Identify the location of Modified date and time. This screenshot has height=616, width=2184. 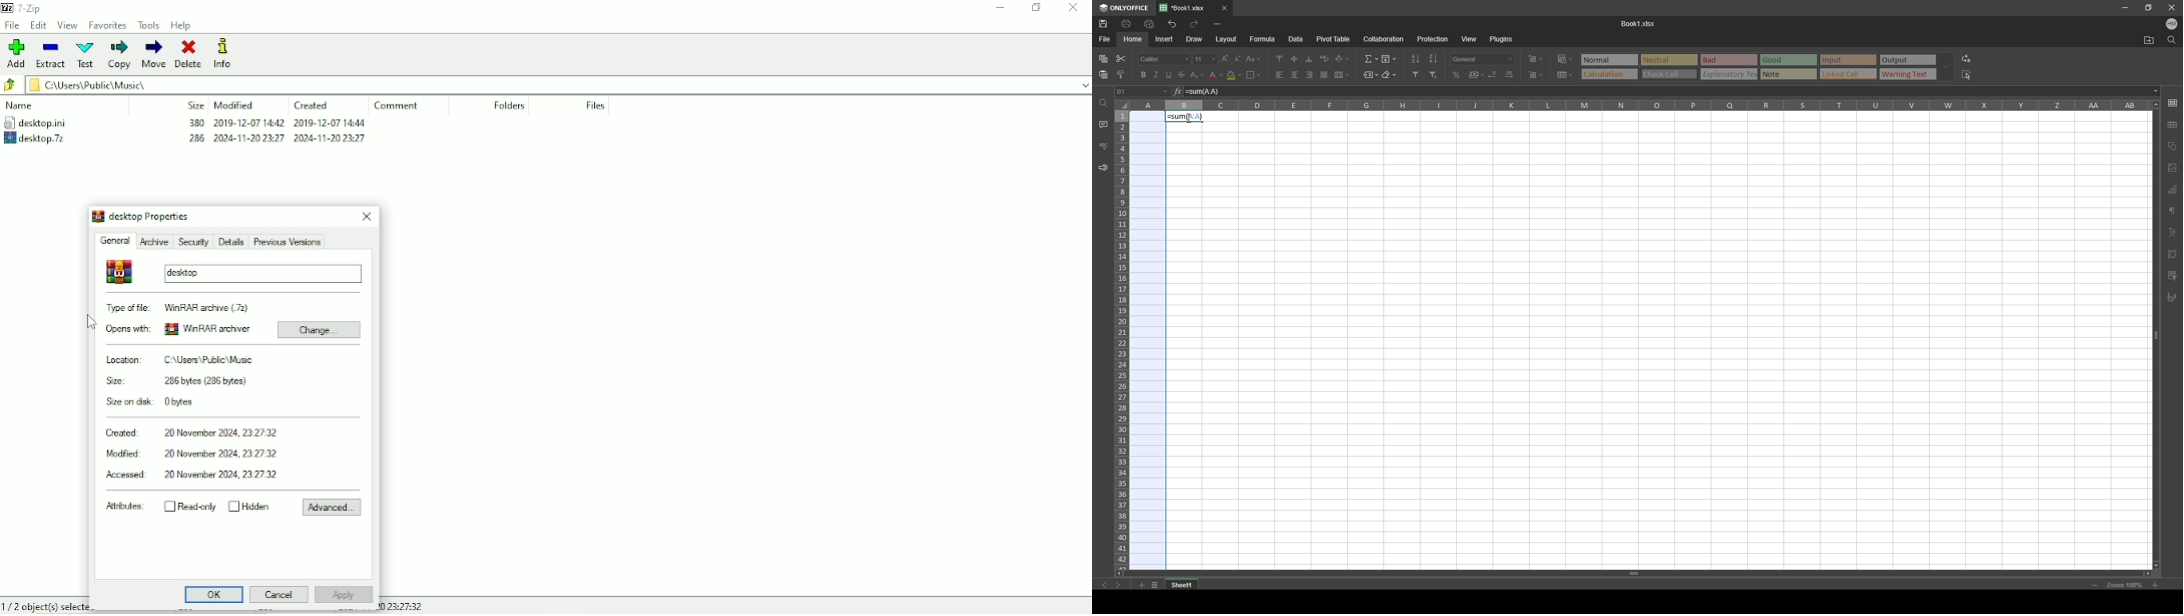
(193, 455).